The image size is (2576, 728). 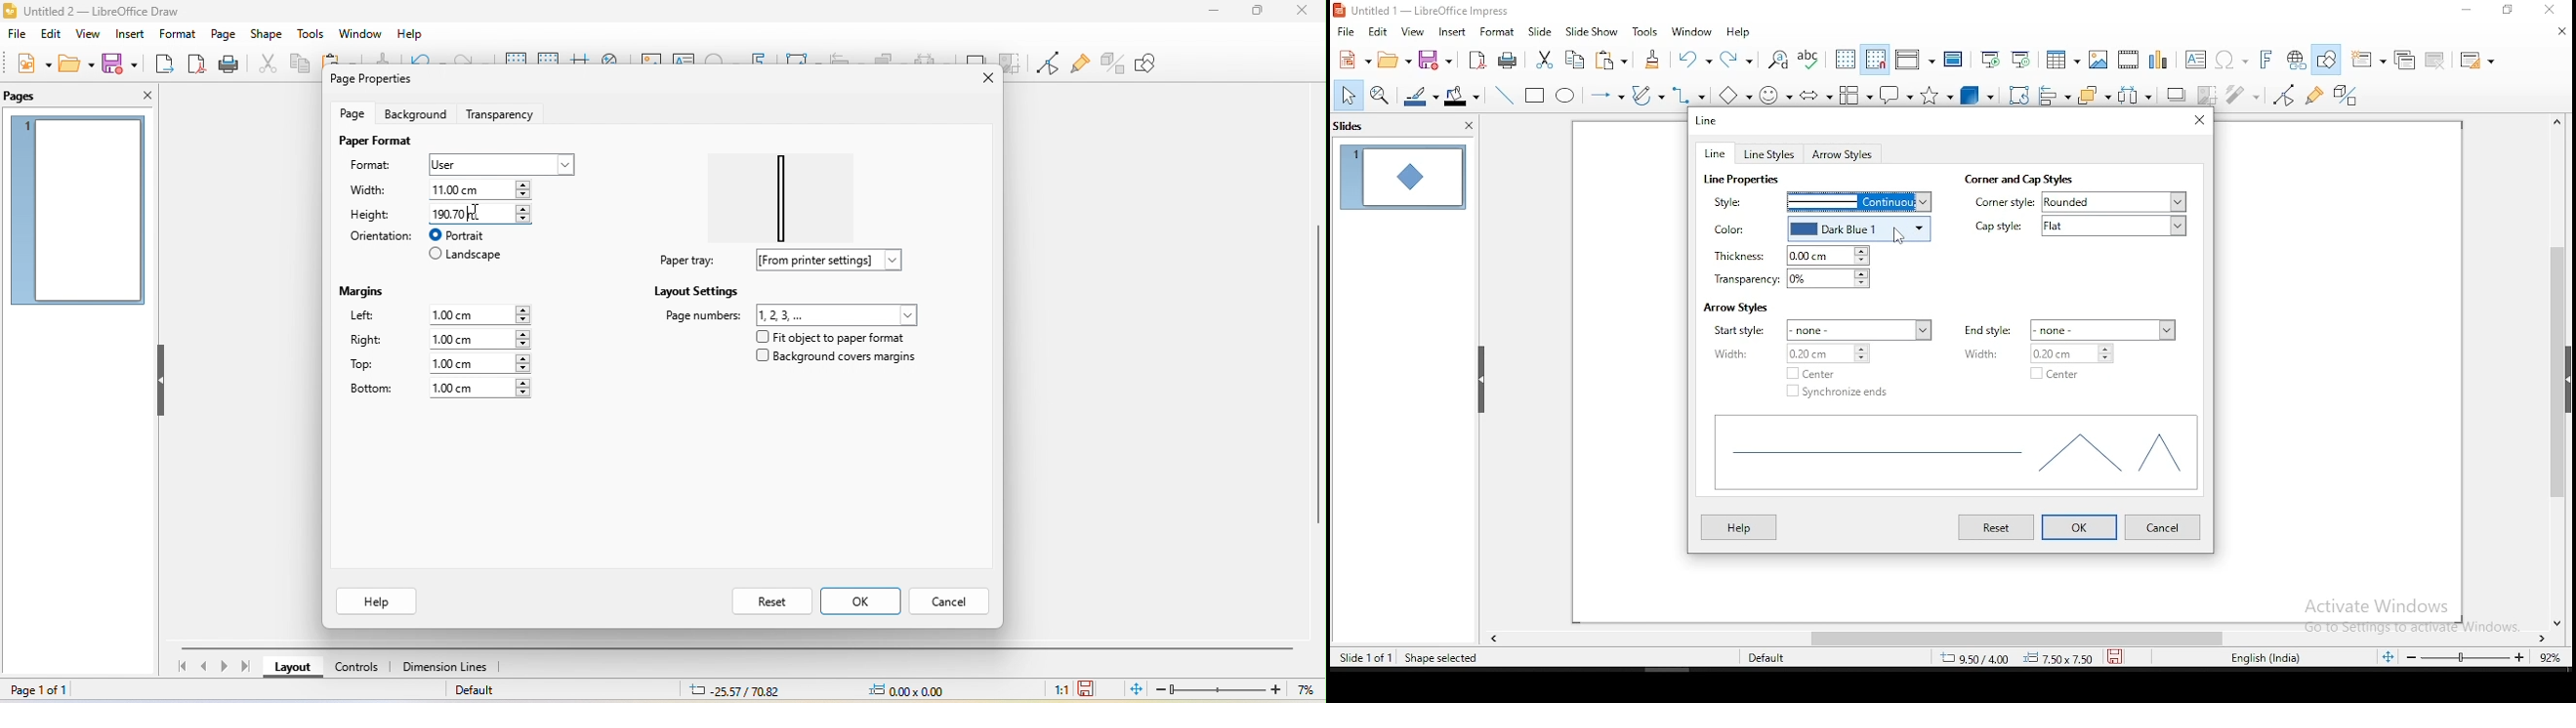 I want to click on background, so click(x=415, y=114).